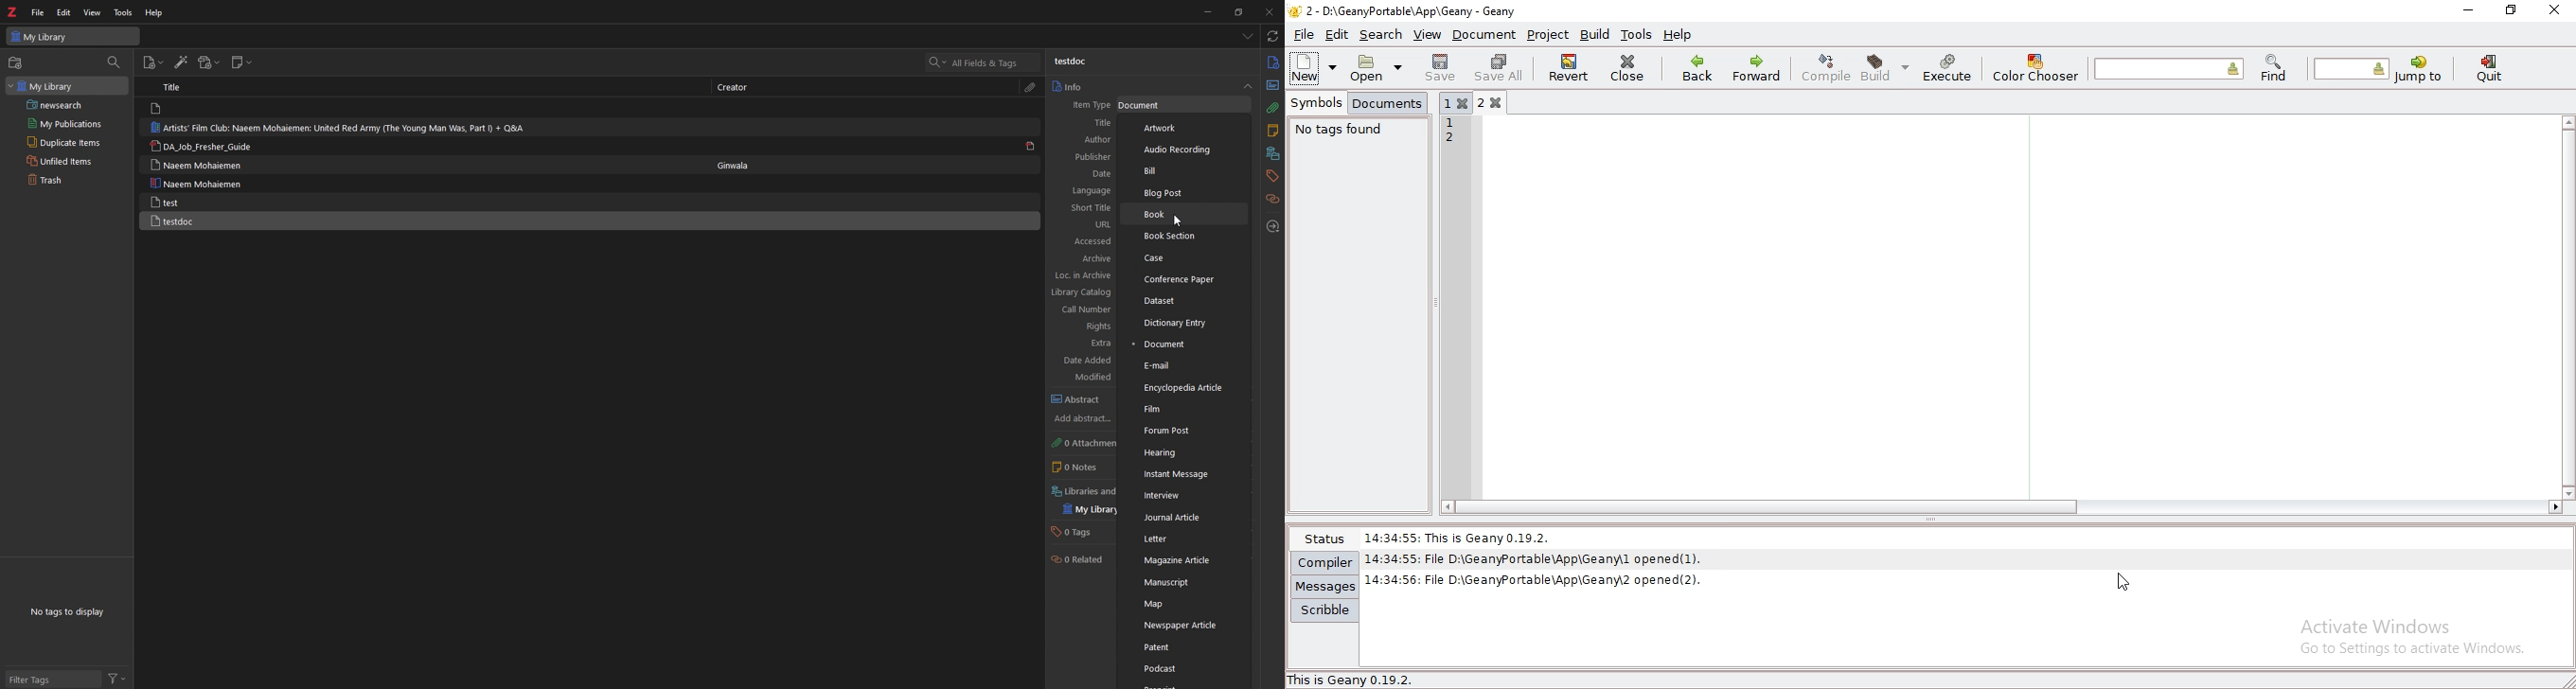 Image resolution: width=2576 pixels, height=700 pixels. What do you see at coordinates (1184, 300) in the screenshot?
I see `dataset` at bounding box center [1184, 300].